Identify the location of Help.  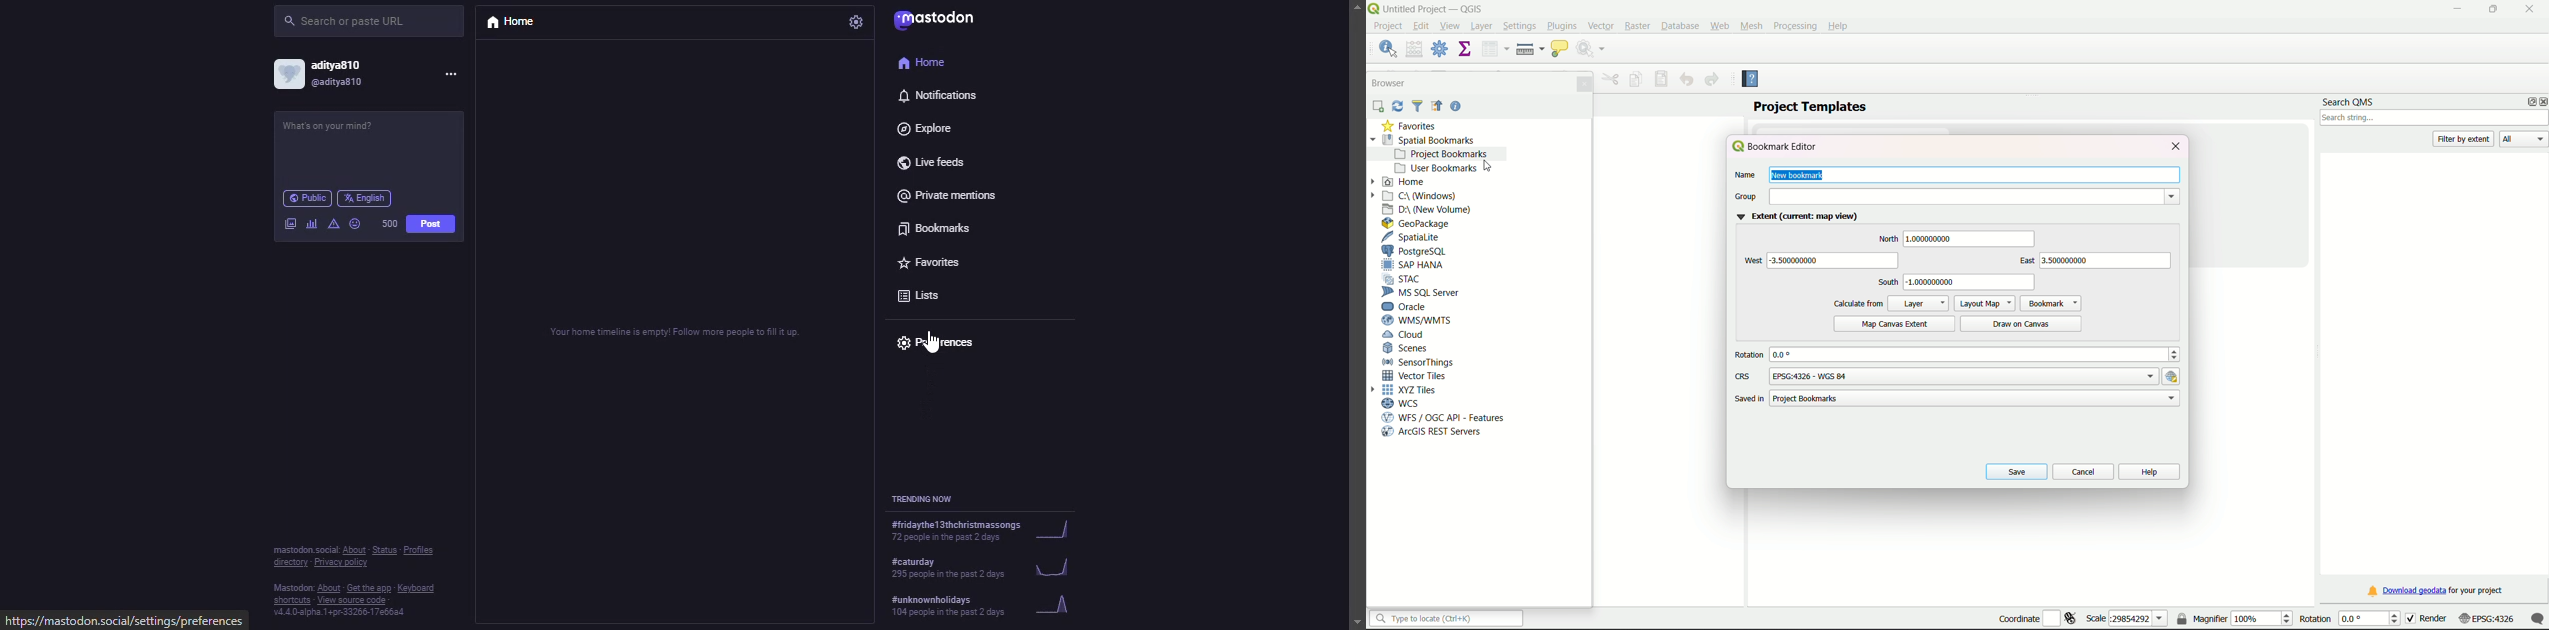
(1457, 107).